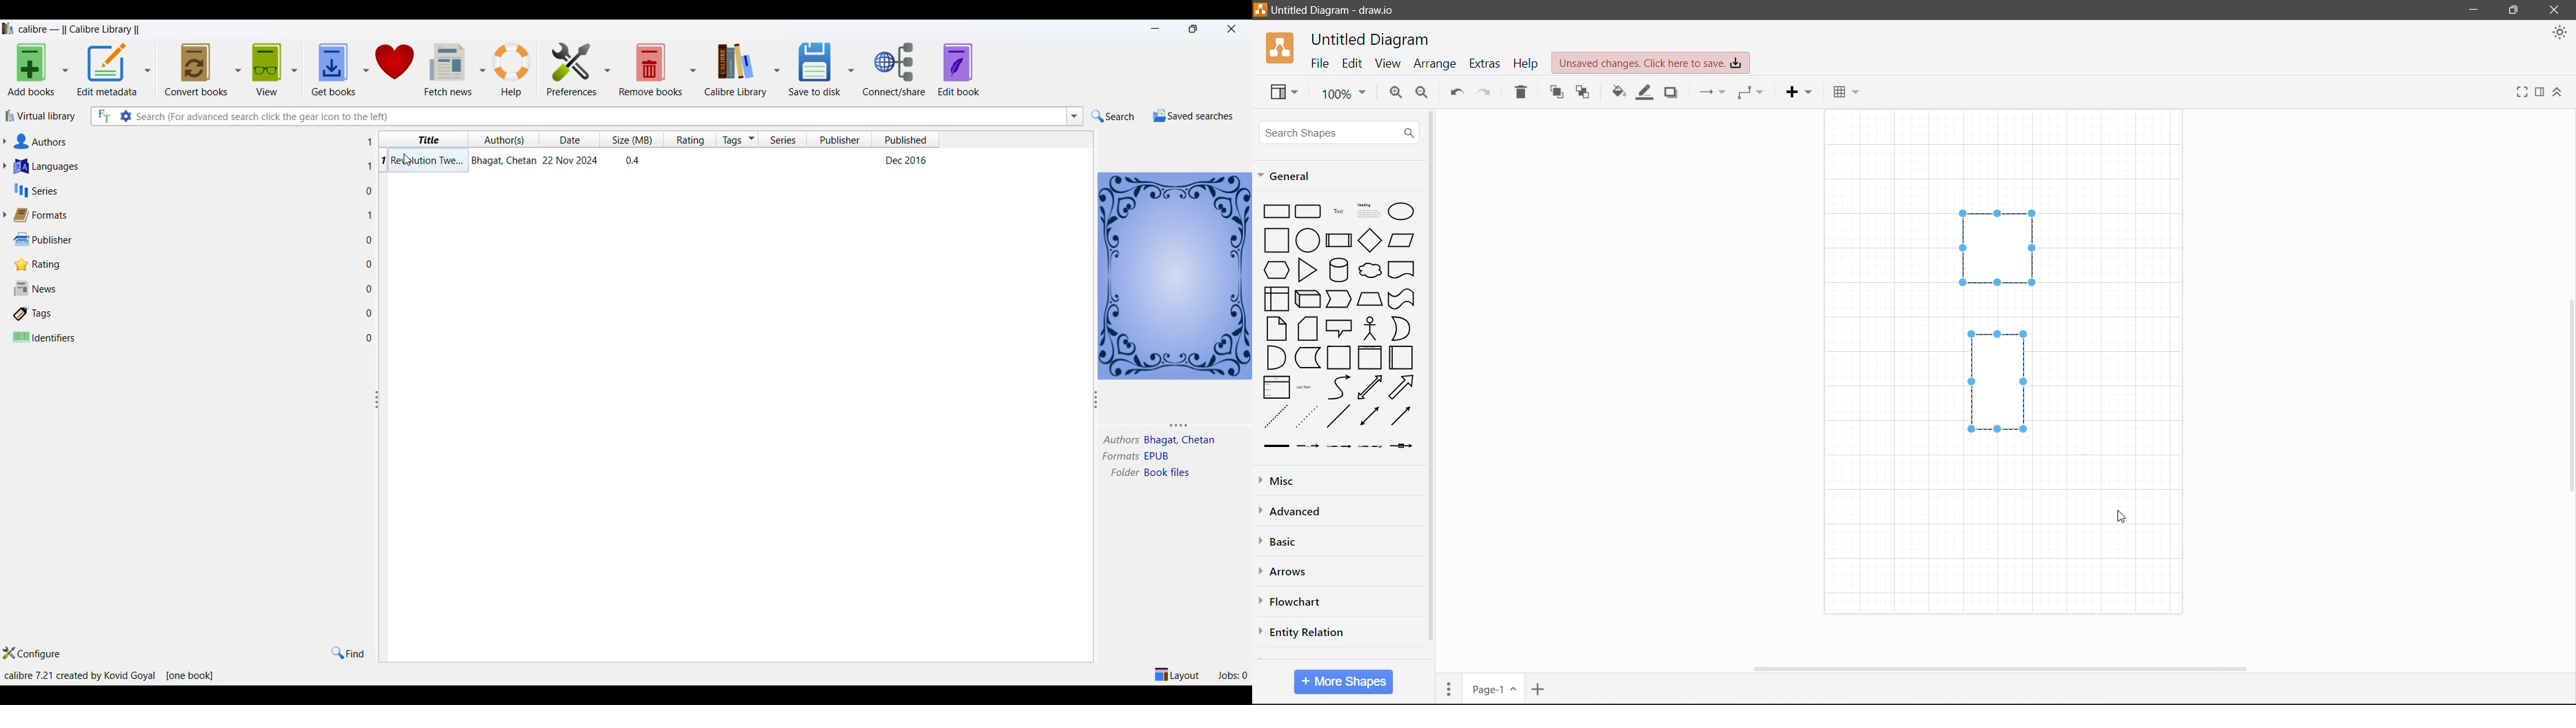 The height and width of the screenshot is (728, 2576). What do you see at coordinates (2559, 34) in the screenshot?
I see `Appearance` at bounding box center [2559, 34].